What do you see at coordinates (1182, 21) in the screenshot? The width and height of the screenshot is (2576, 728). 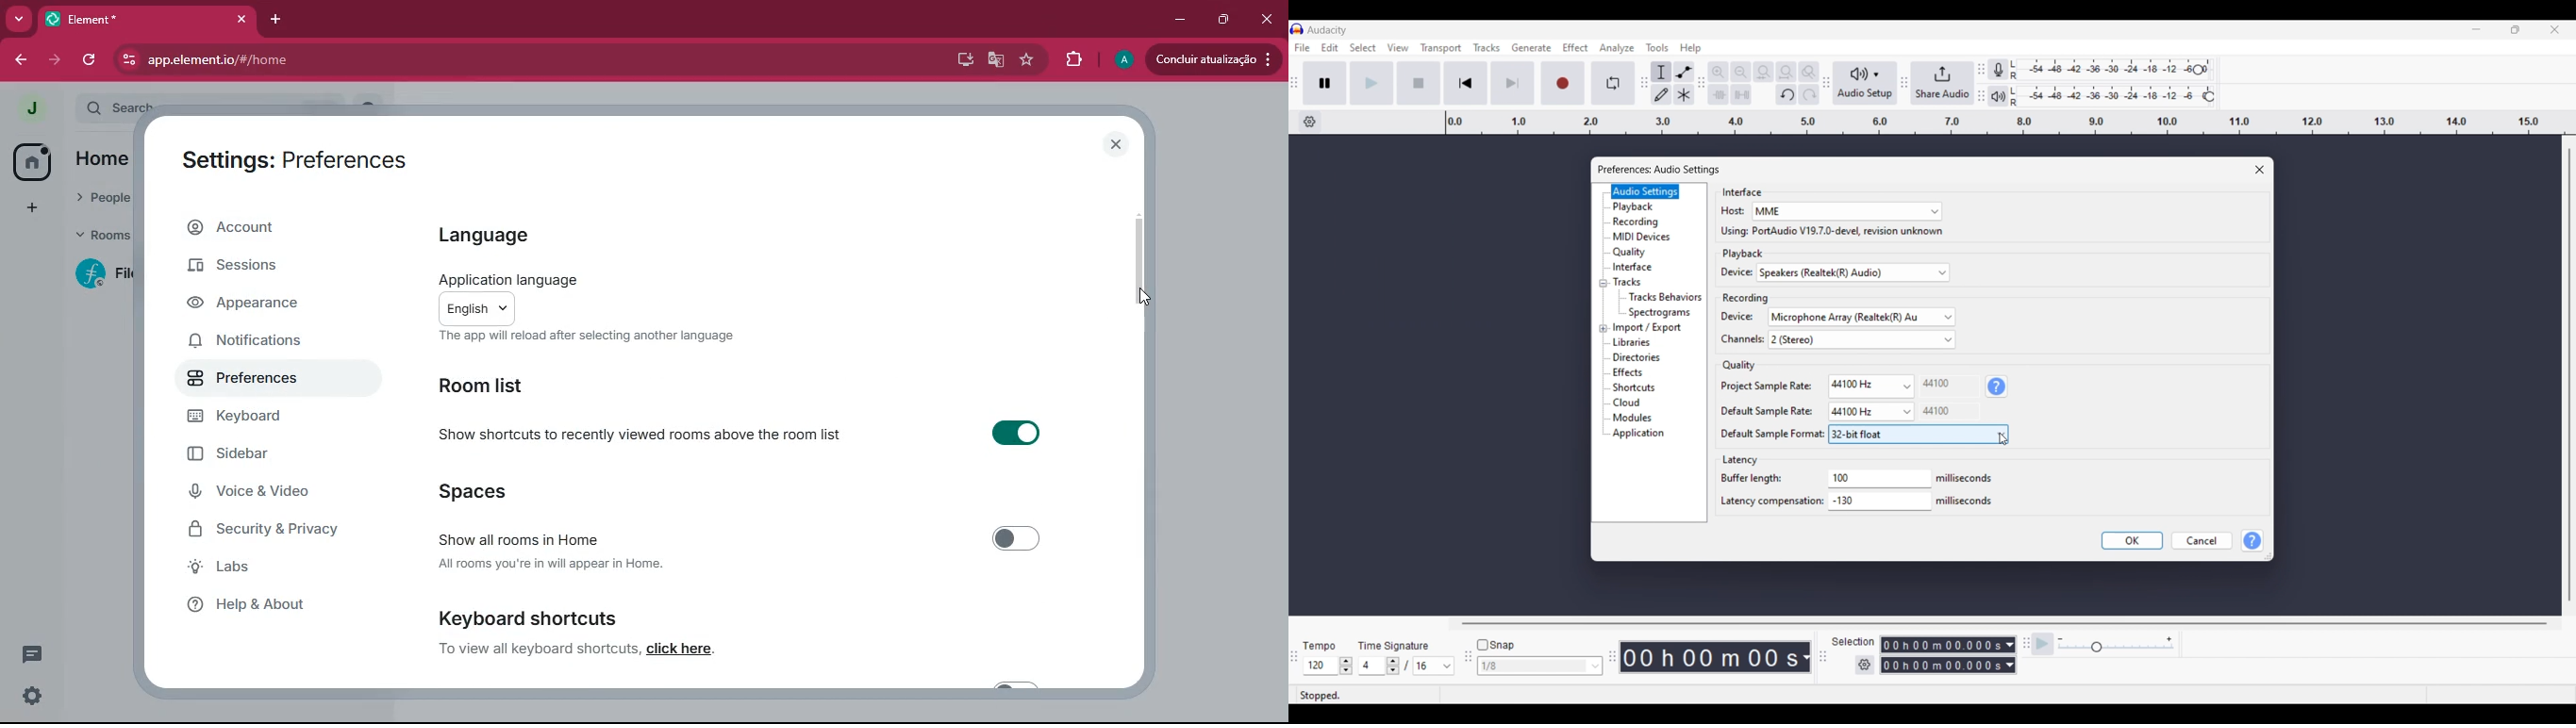 I see `minimize` at bounding box center [1182, 21].